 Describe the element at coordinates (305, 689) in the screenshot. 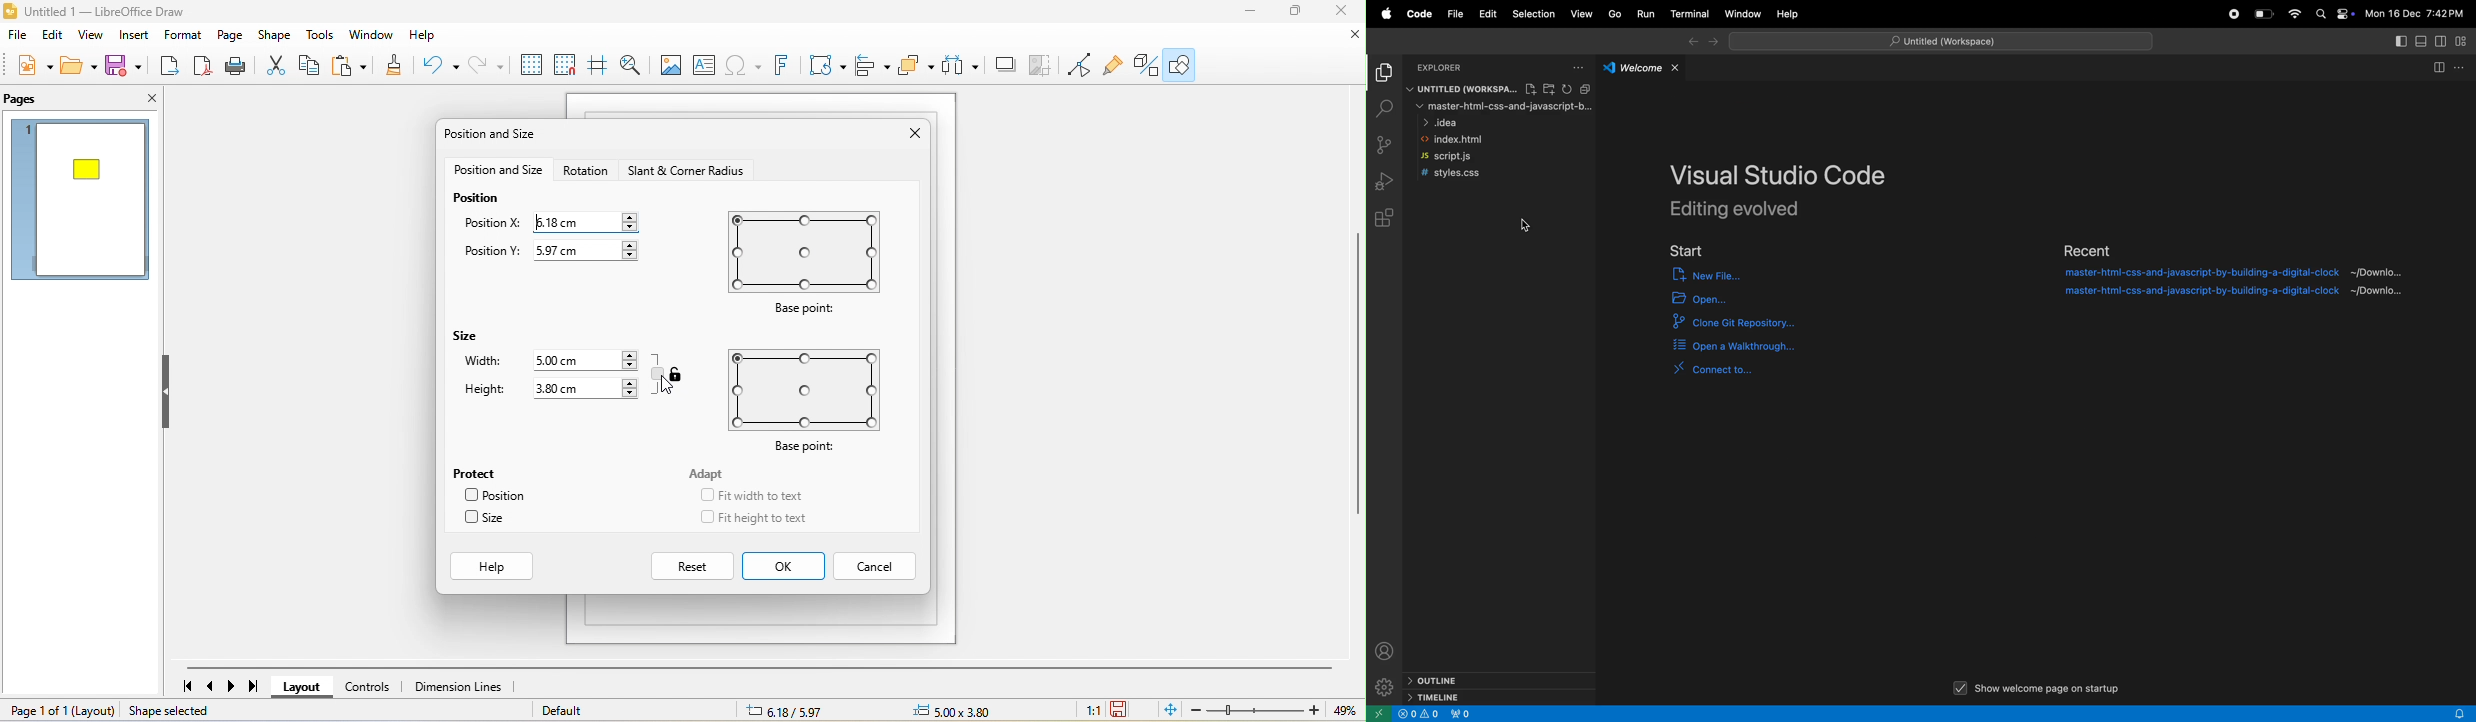

I see `layout` at that location.